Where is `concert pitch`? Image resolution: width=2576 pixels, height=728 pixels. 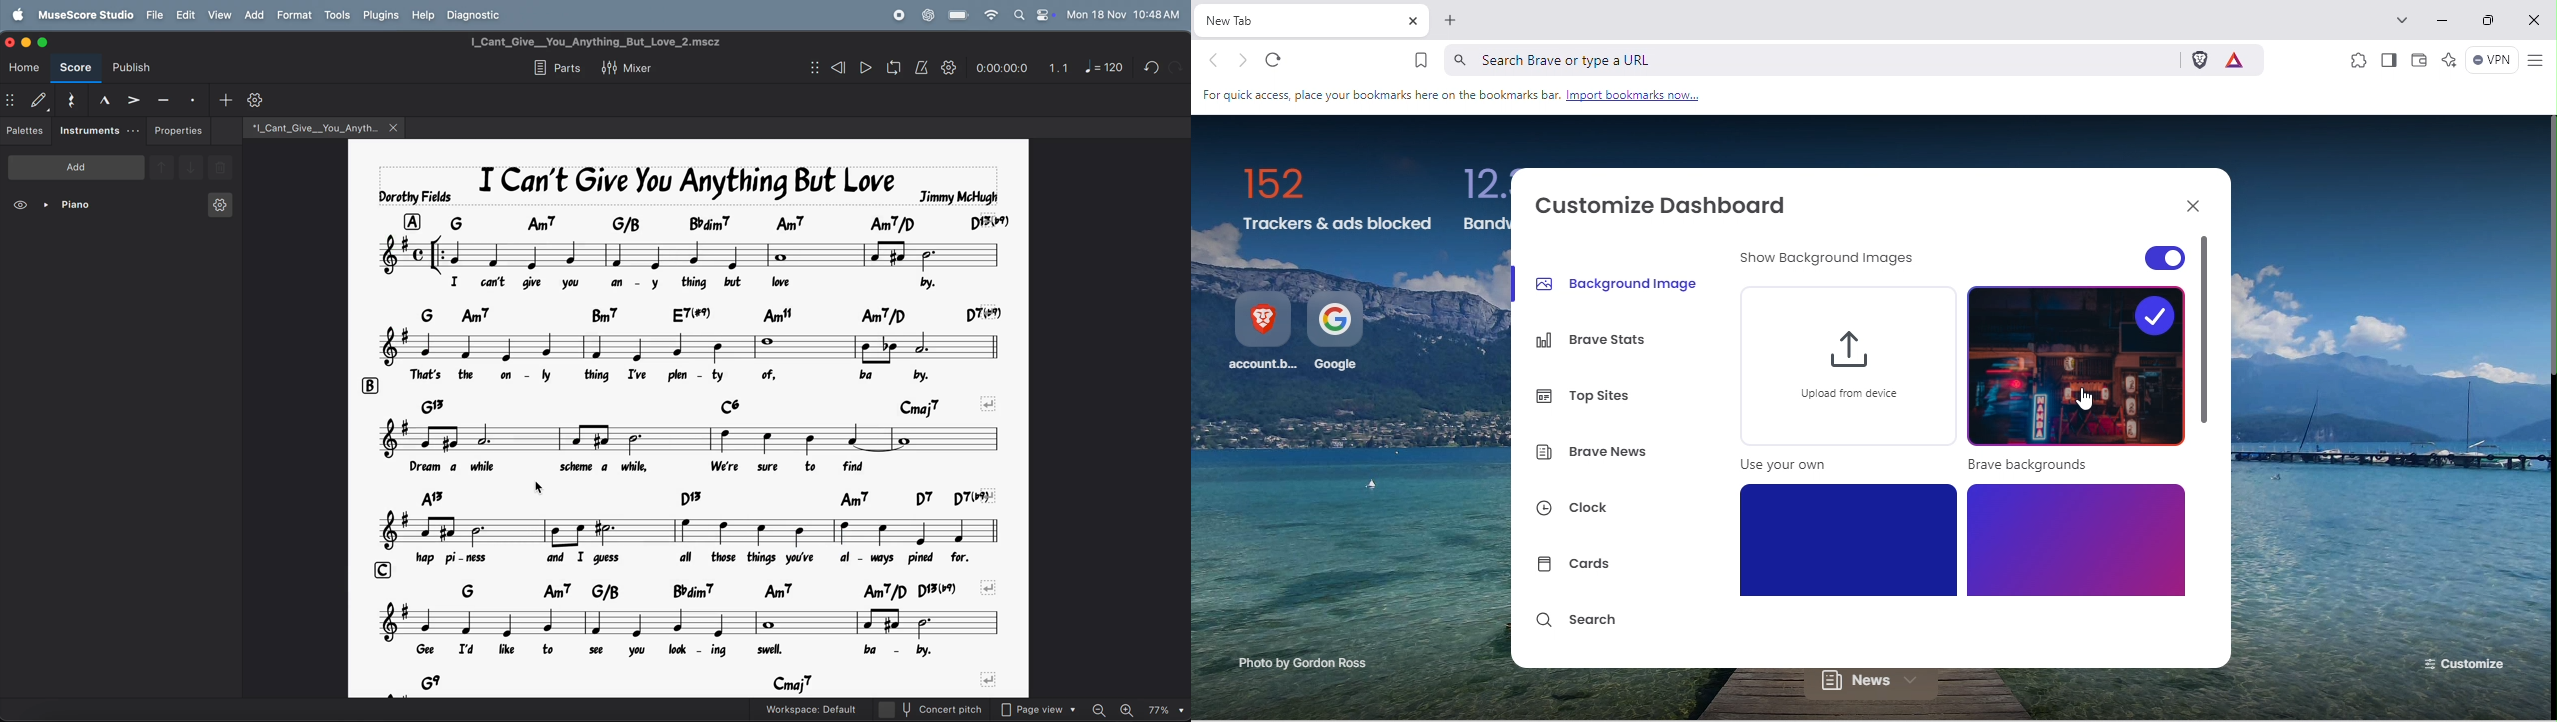 concert pitch is located at coordinates (950, 710).